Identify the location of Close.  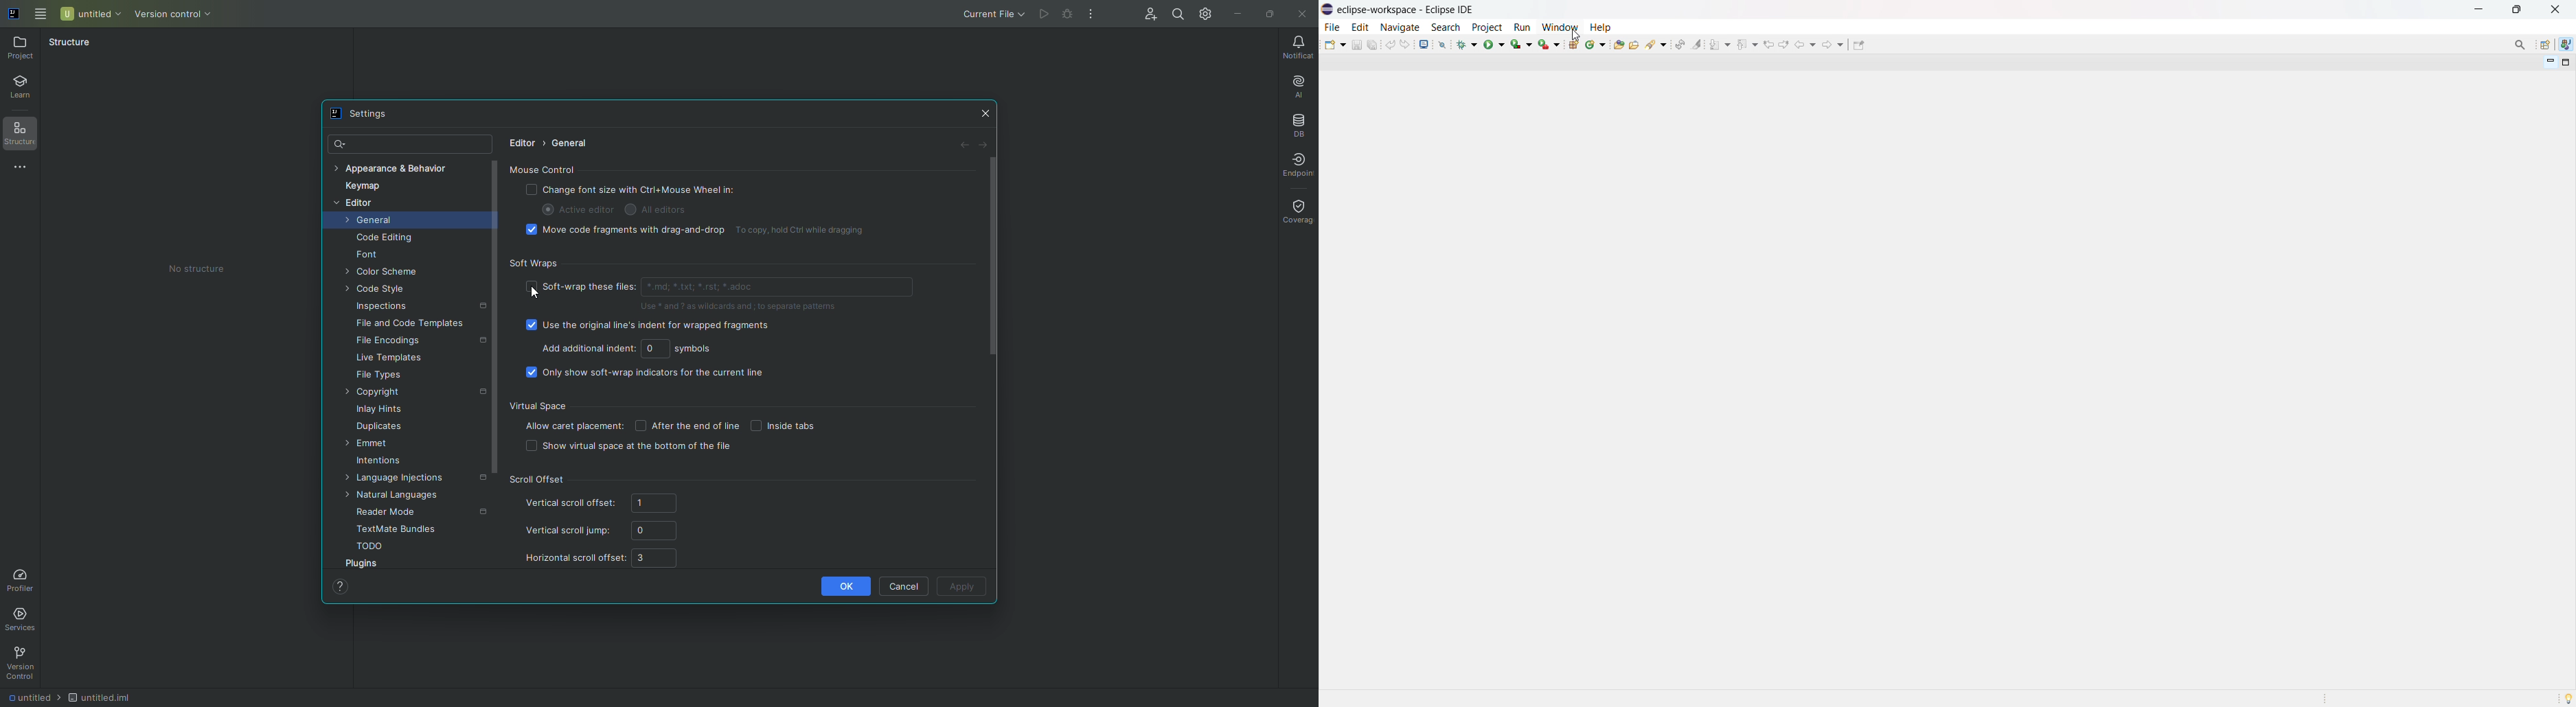
(1301, 14).